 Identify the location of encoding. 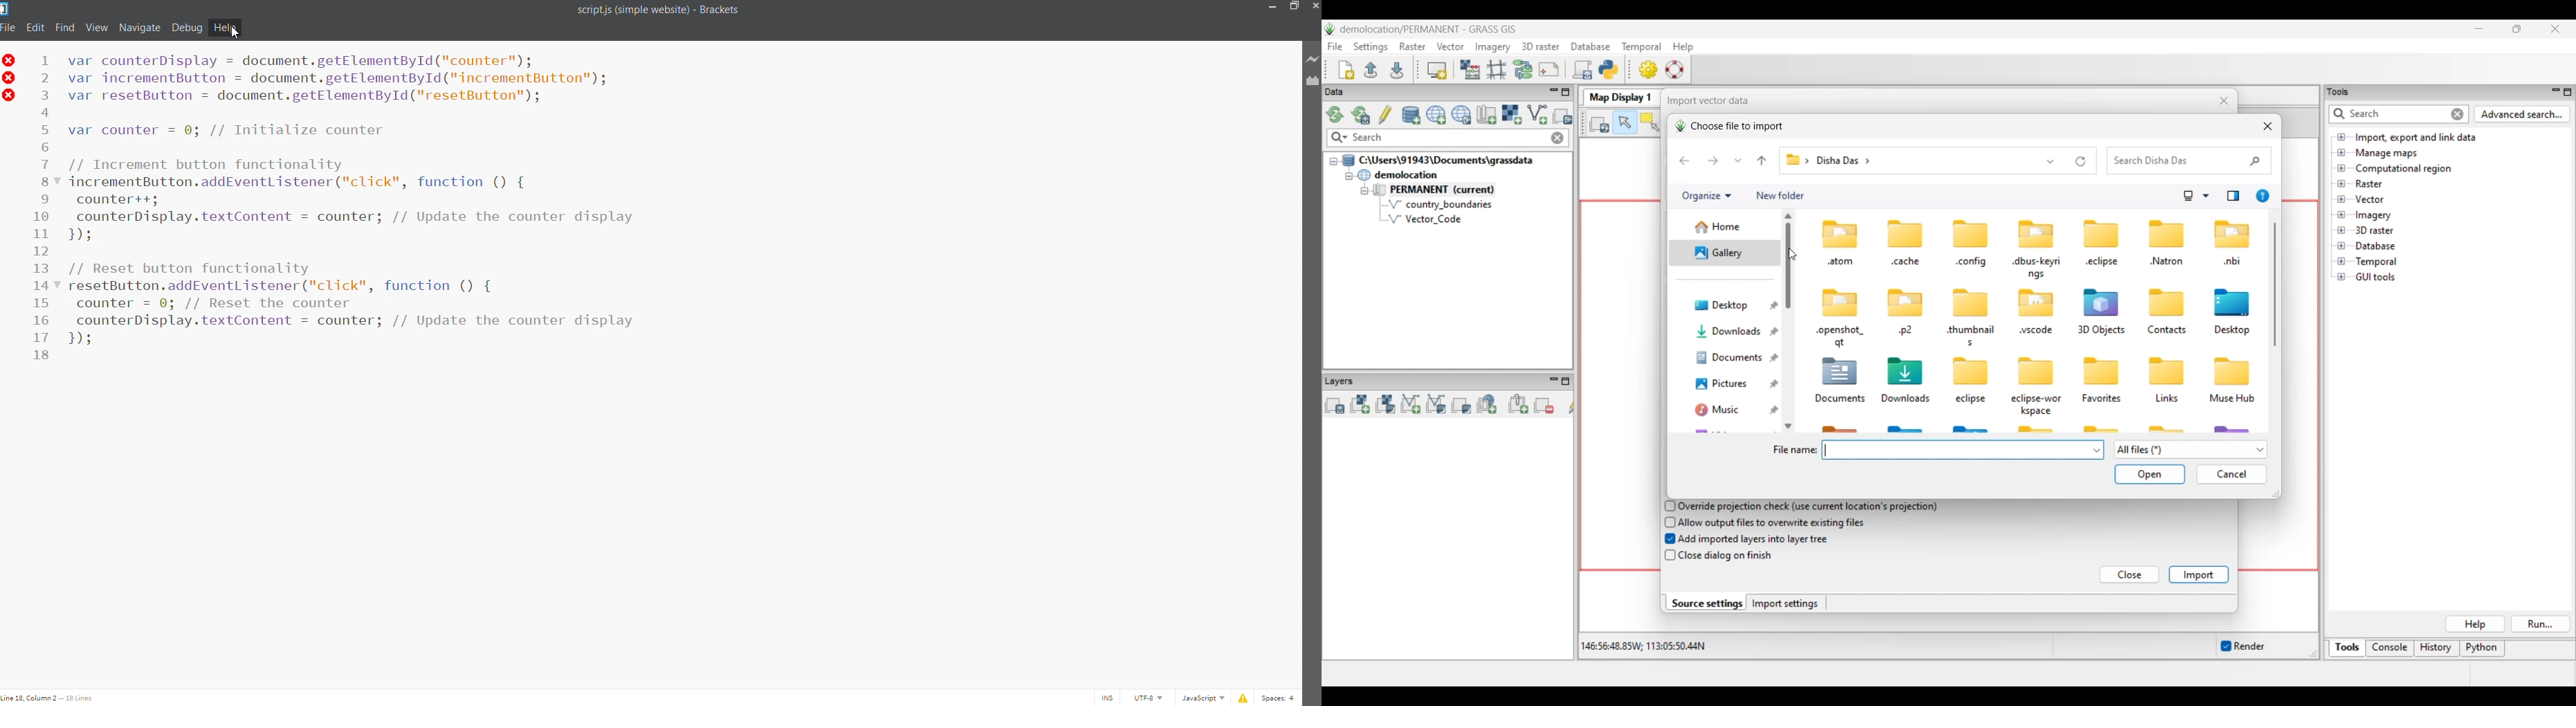
(1149, 698).